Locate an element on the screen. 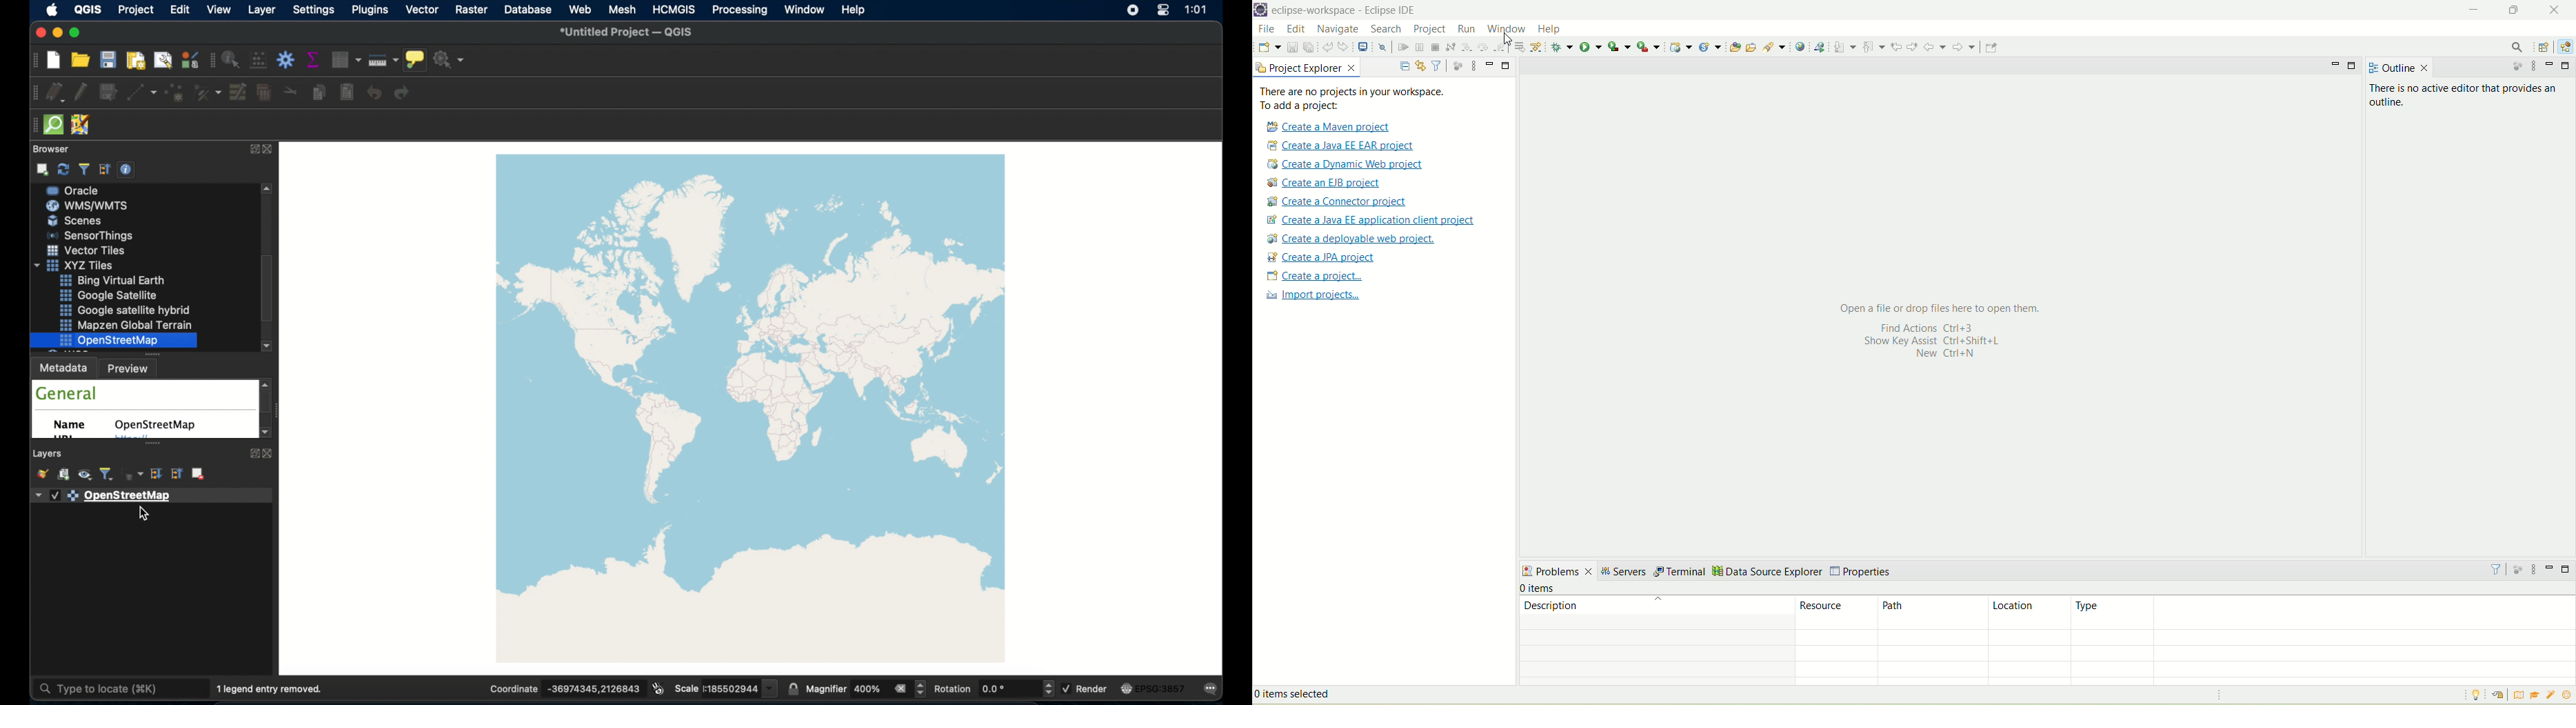 The height and width of the screenshot is (728, 2576). coordinate is located at coordinates (564, 689).